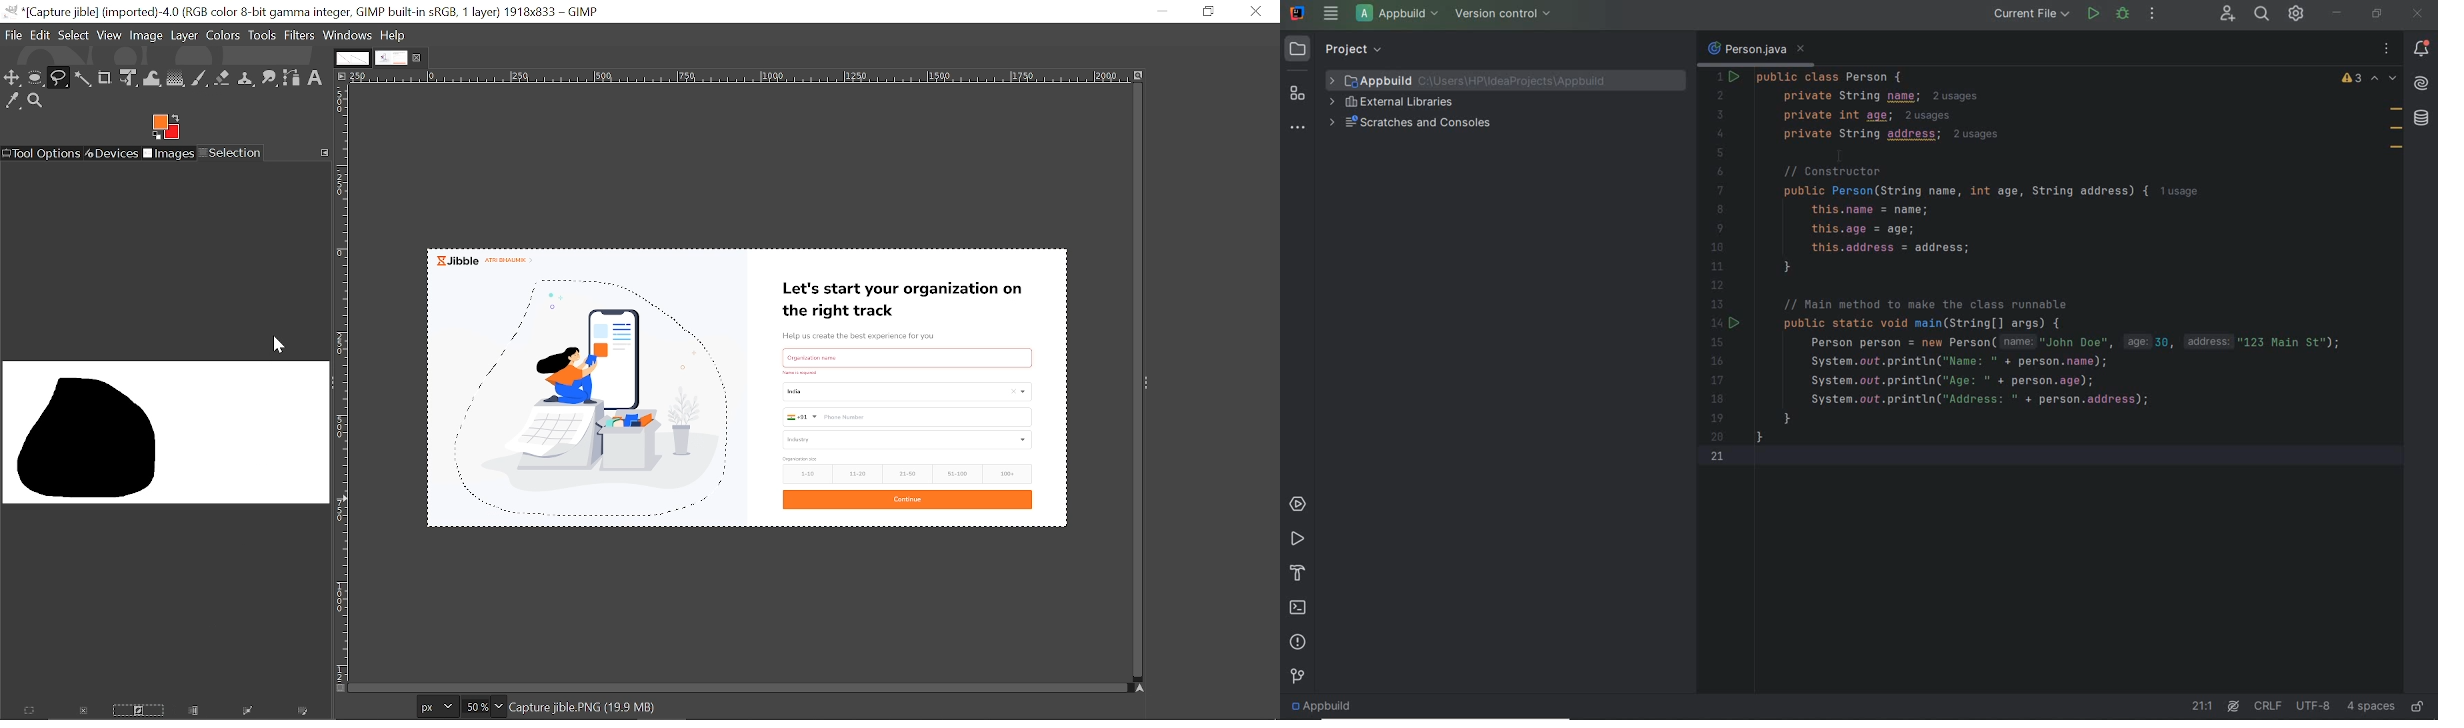  Describe the element at coordinates (30, 712) in the screenshot. I see `Select everything` at that location.